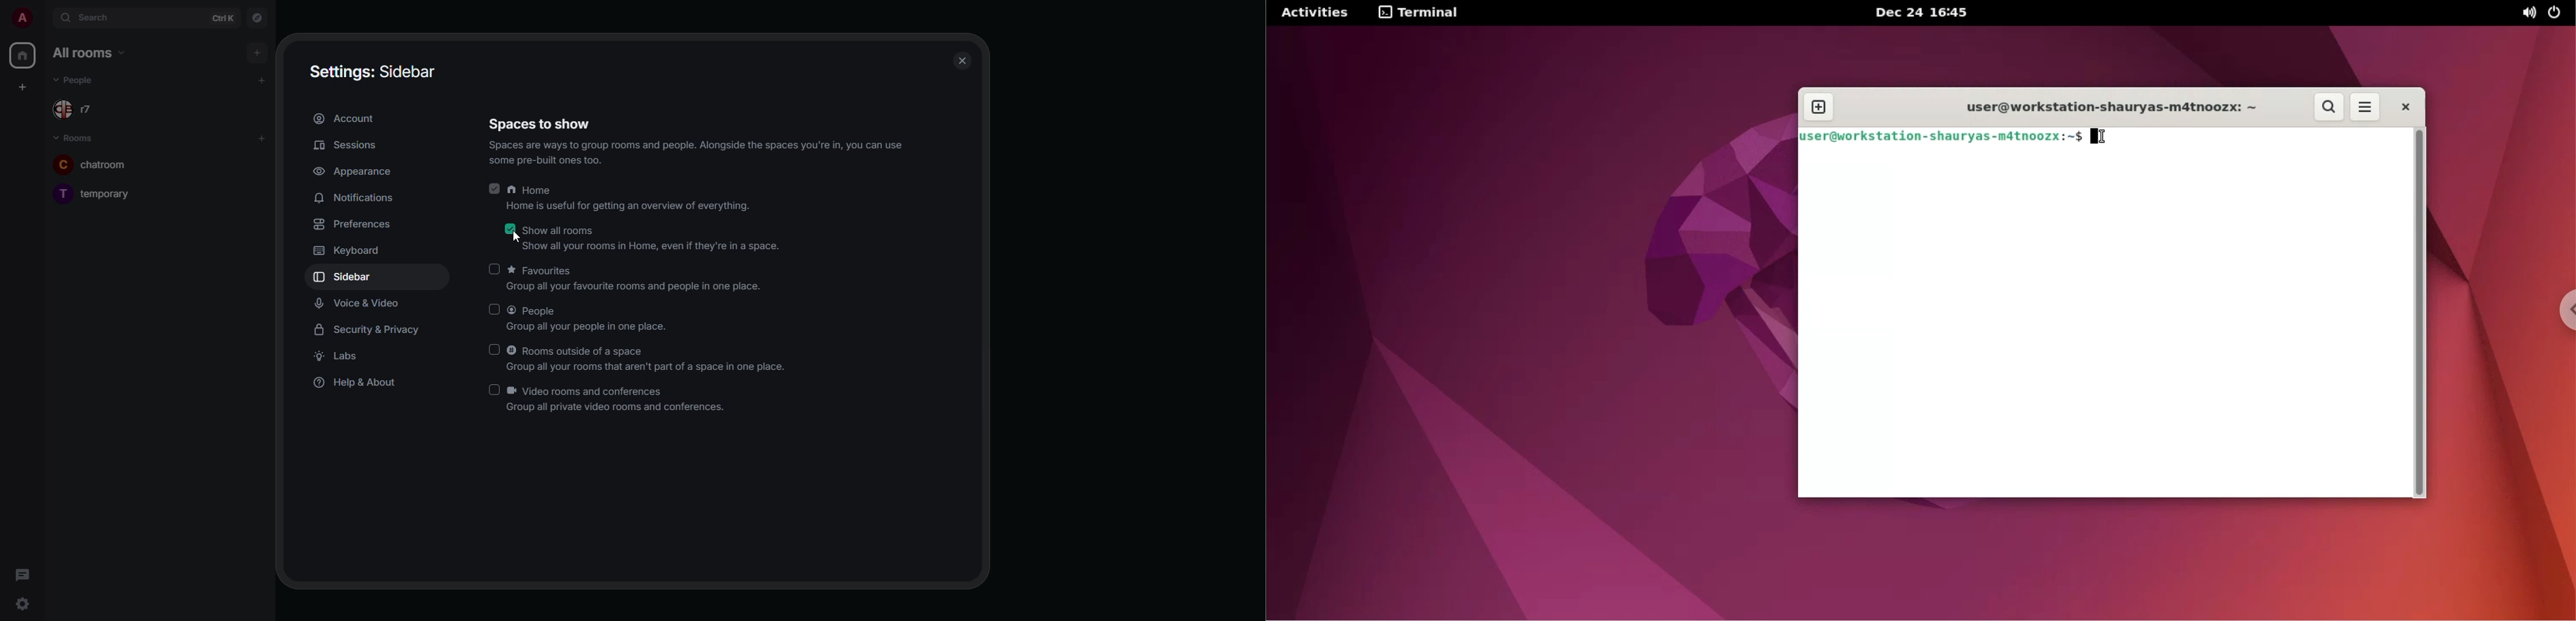  I want to click on r7, so click(80, 111).